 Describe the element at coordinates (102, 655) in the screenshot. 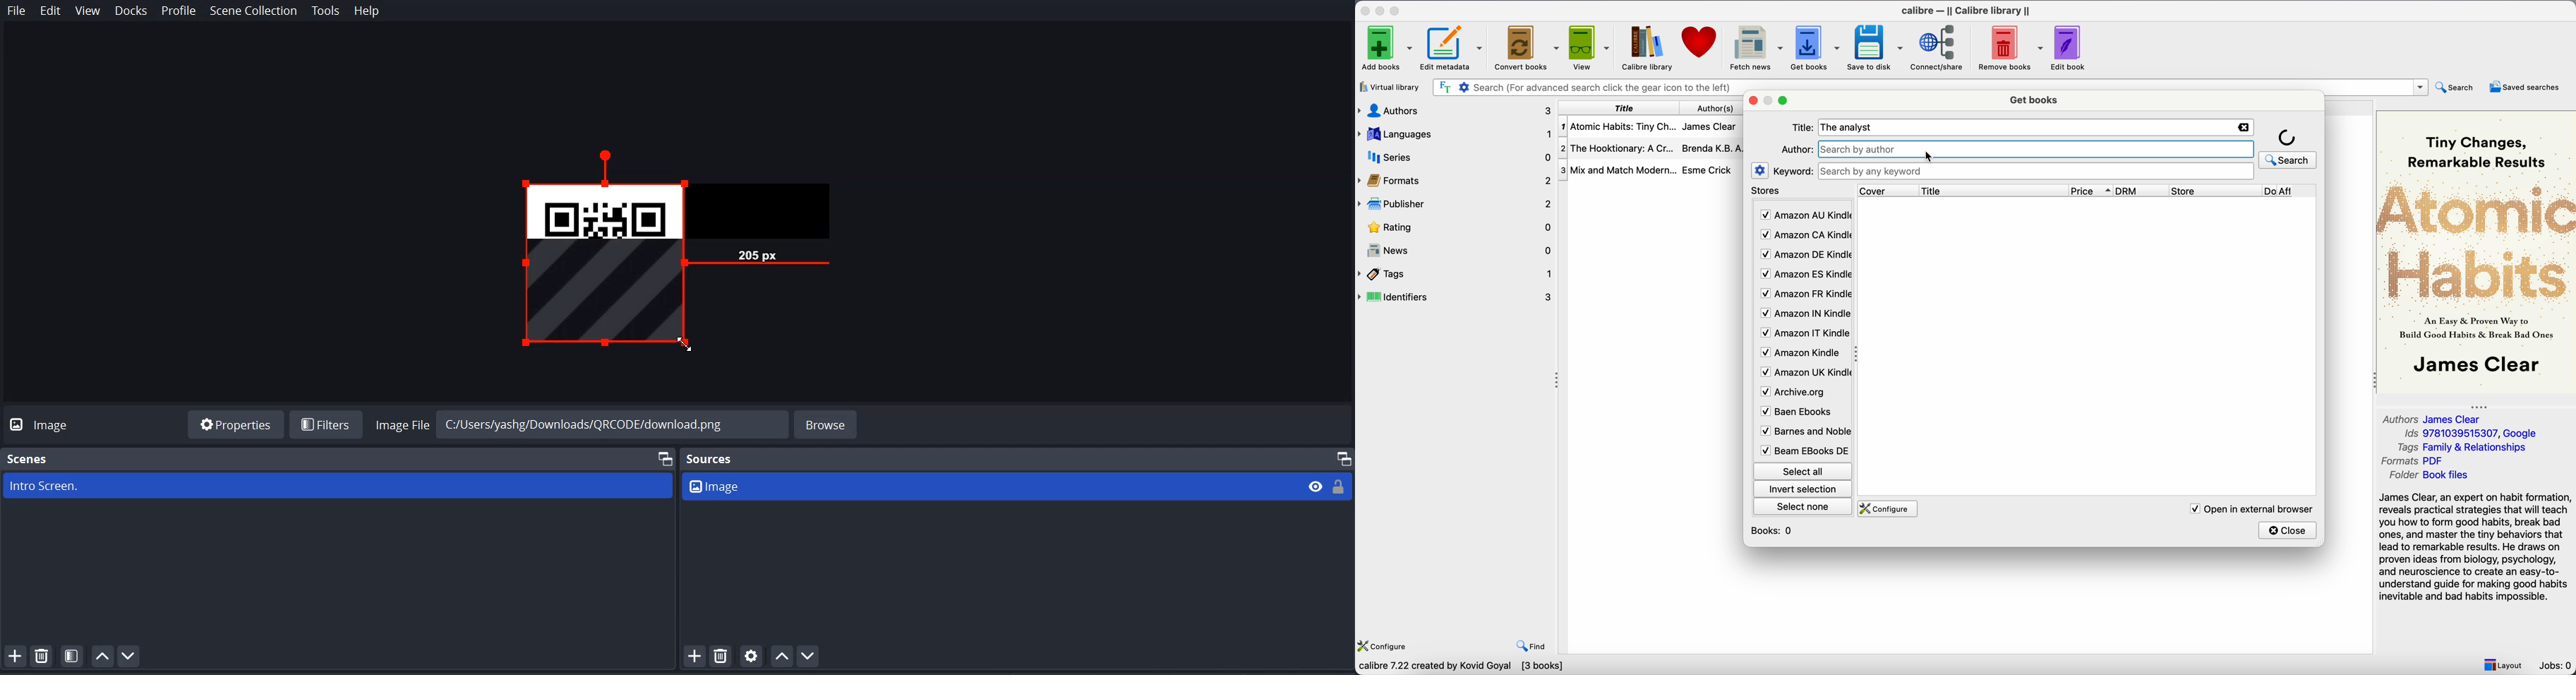

I see `Move Scene Up` at that location.